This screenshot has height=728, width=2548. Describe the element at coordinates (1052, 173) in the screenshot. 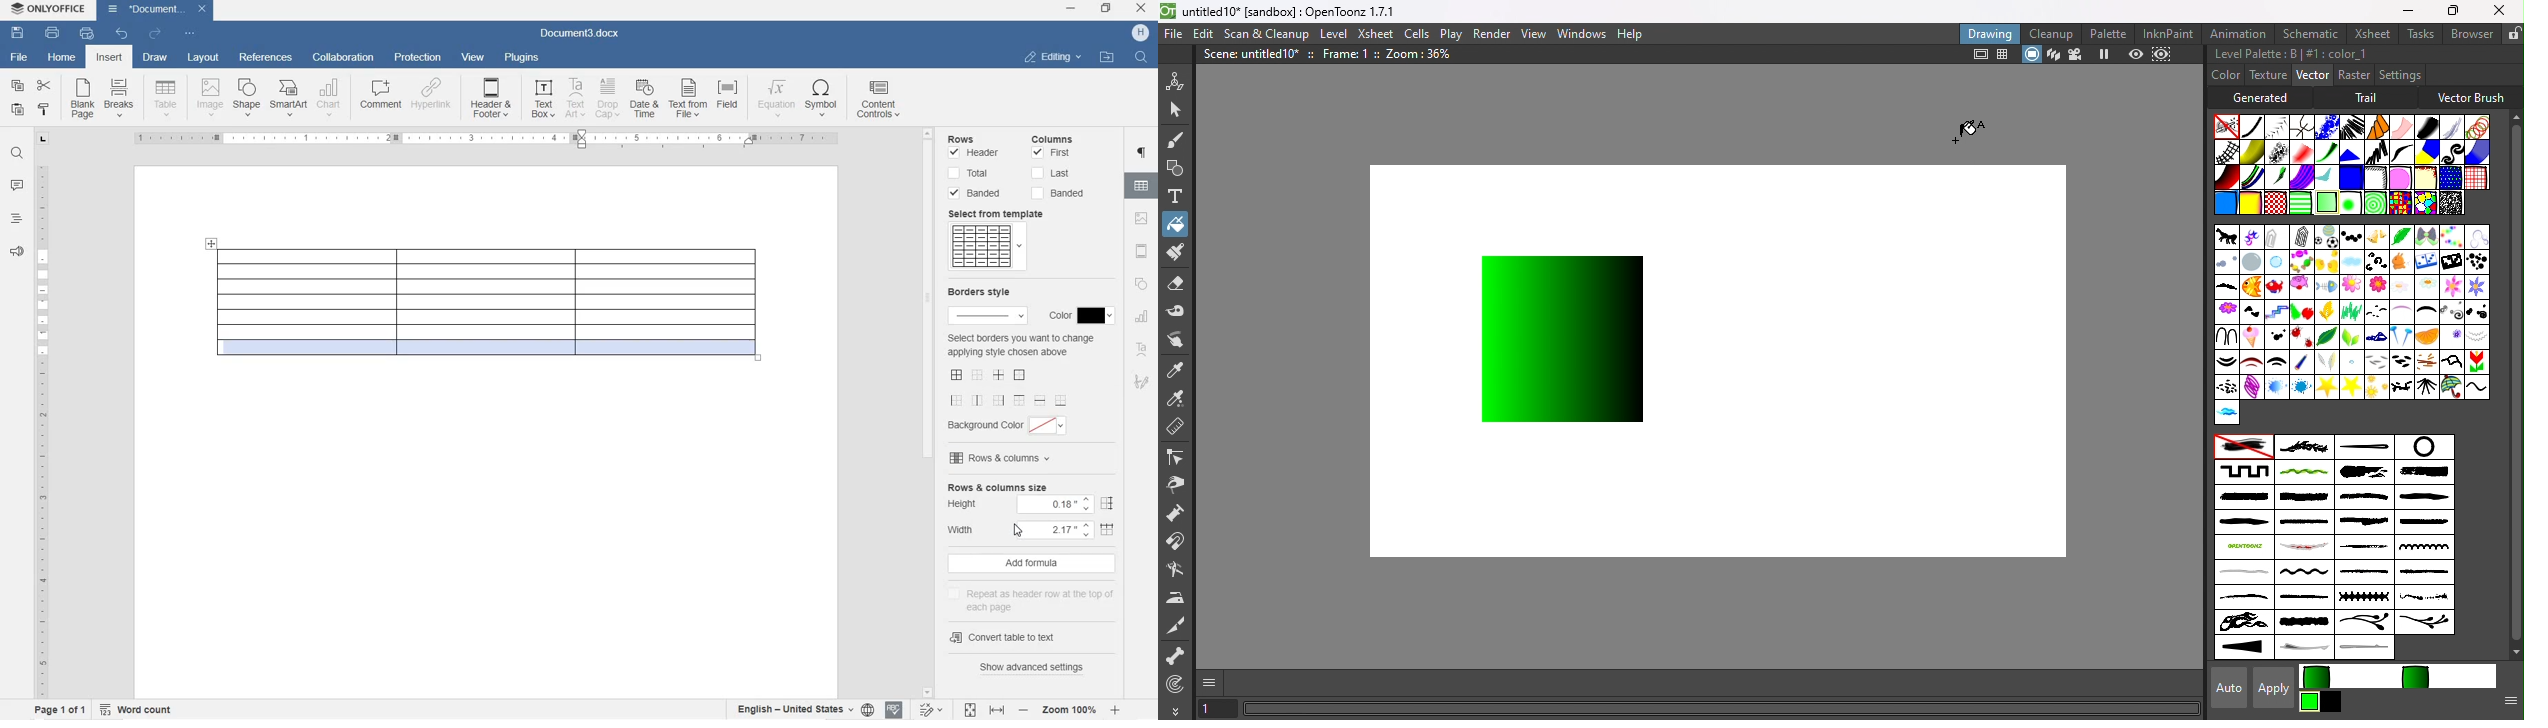

I see `Last` at that location.